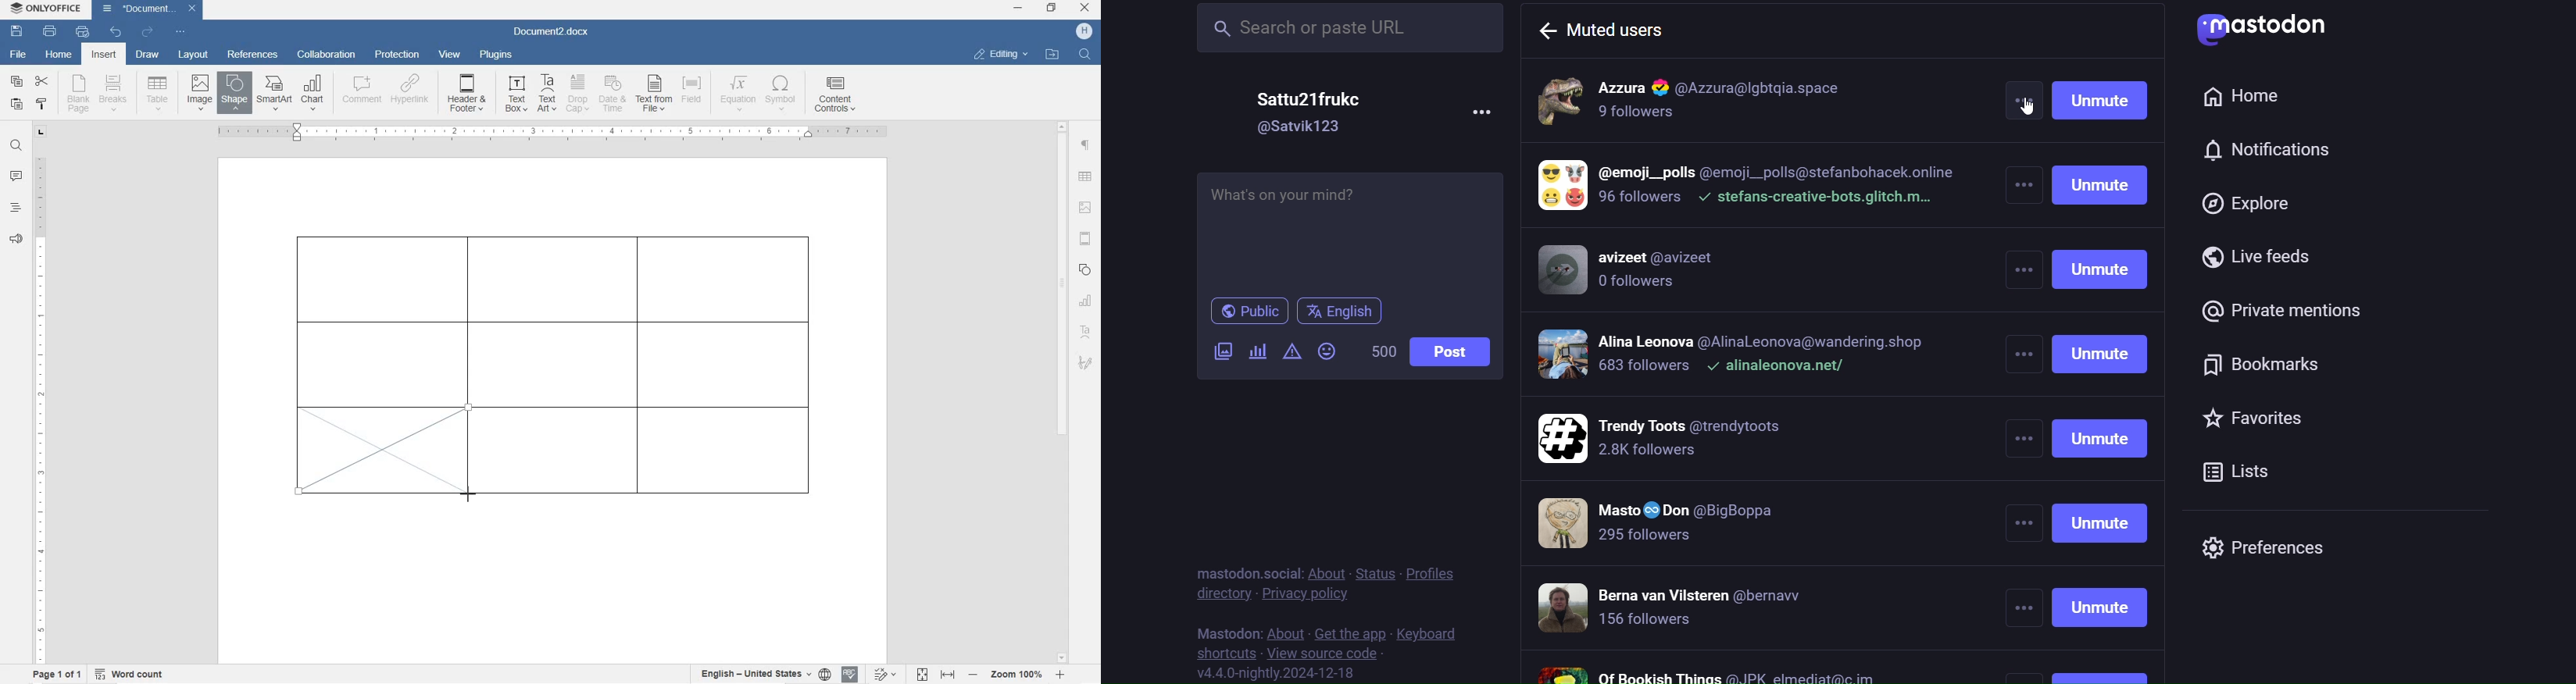 The height and width of the screenshot is (700, 2576). Describe the element at coordinates (361, 94) in the screenshot. I see `COMMENT` at that location.